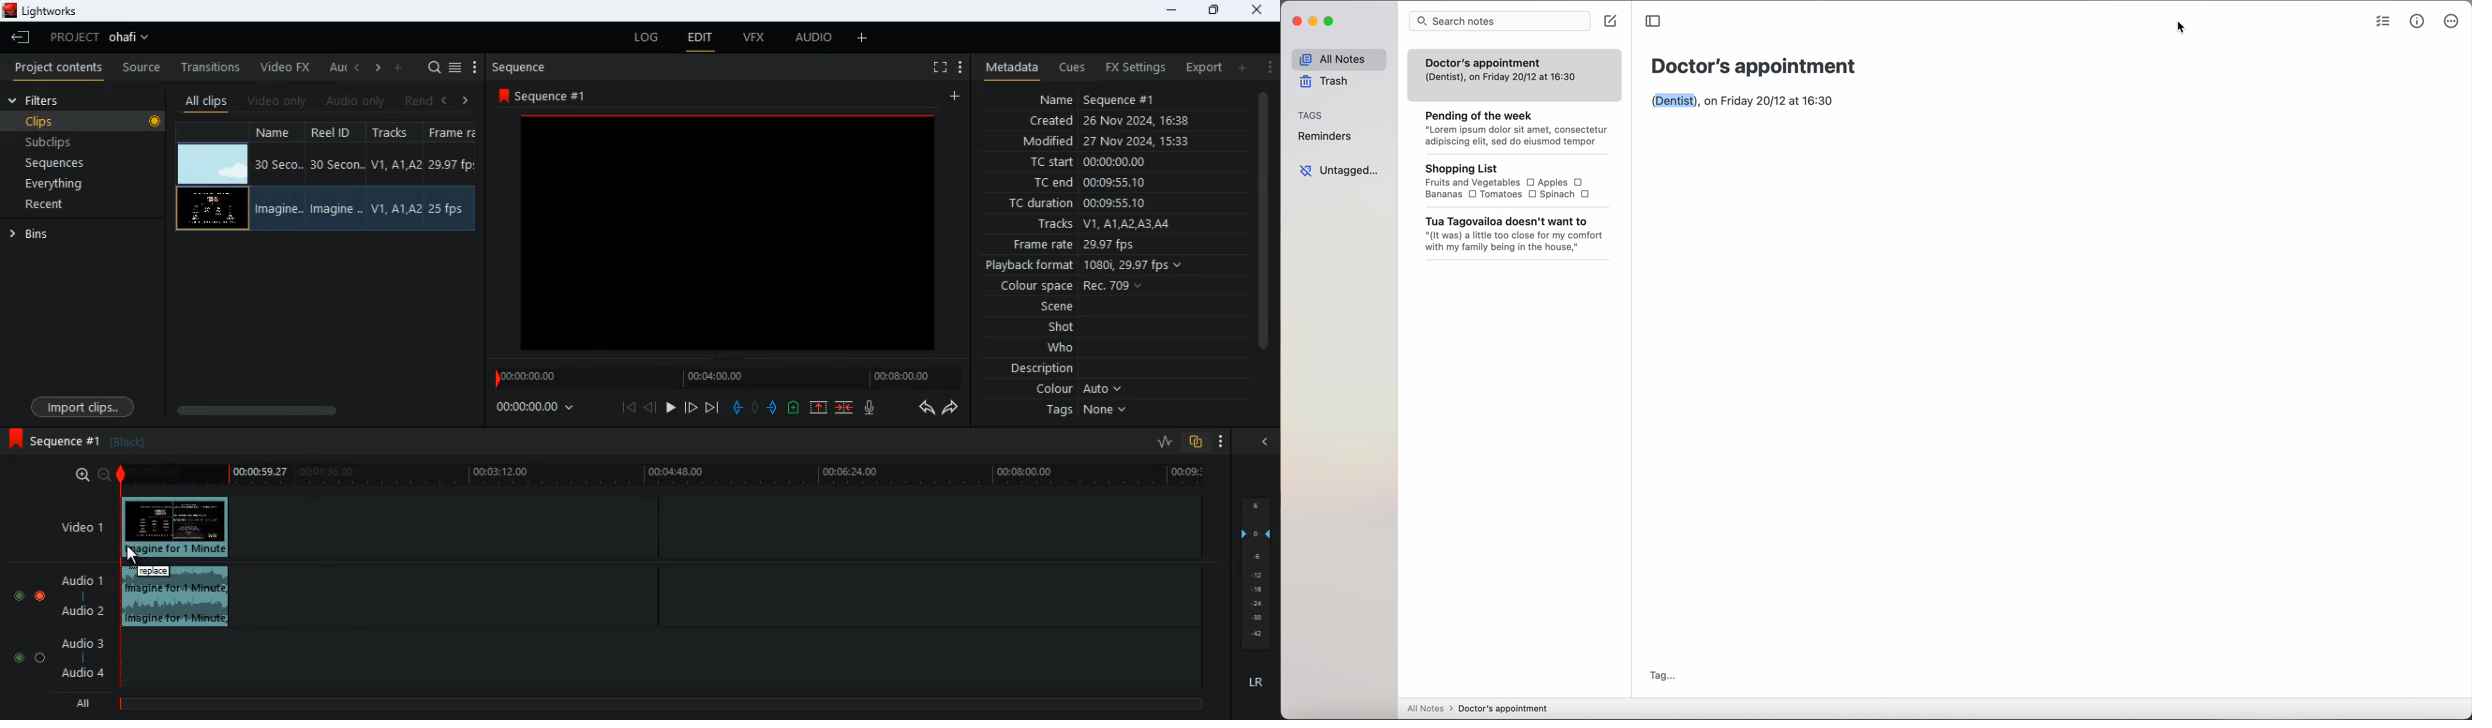  I want to click on recent, so click(62, 206).